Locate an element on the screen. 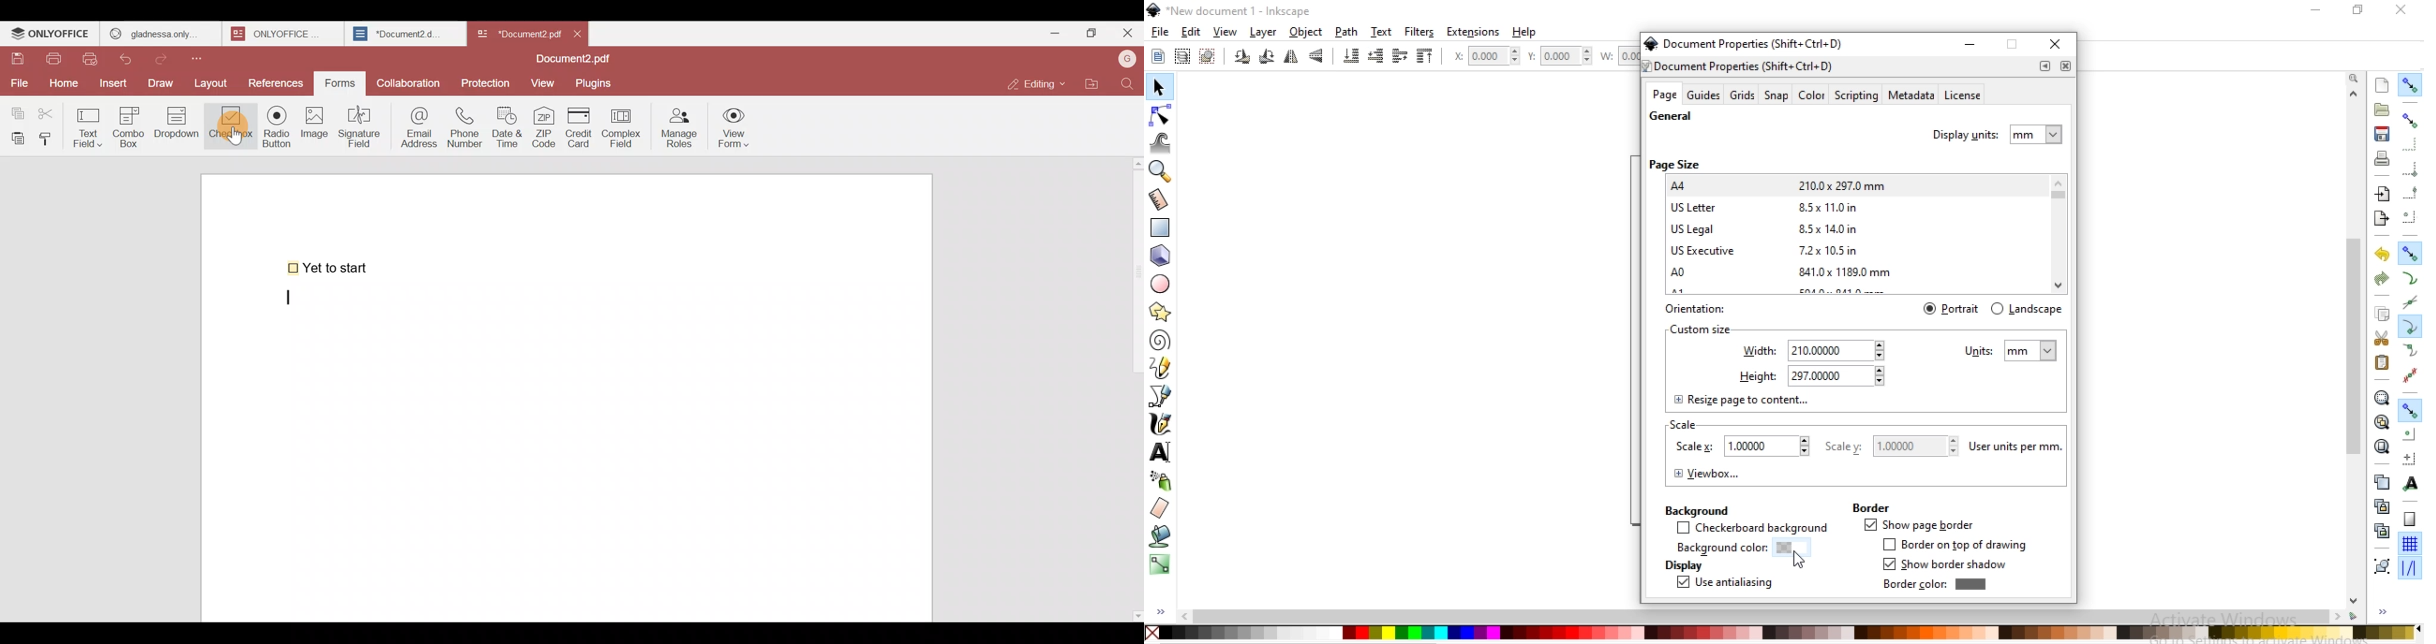  erase existing paths is located at coordinates (1160, 507).